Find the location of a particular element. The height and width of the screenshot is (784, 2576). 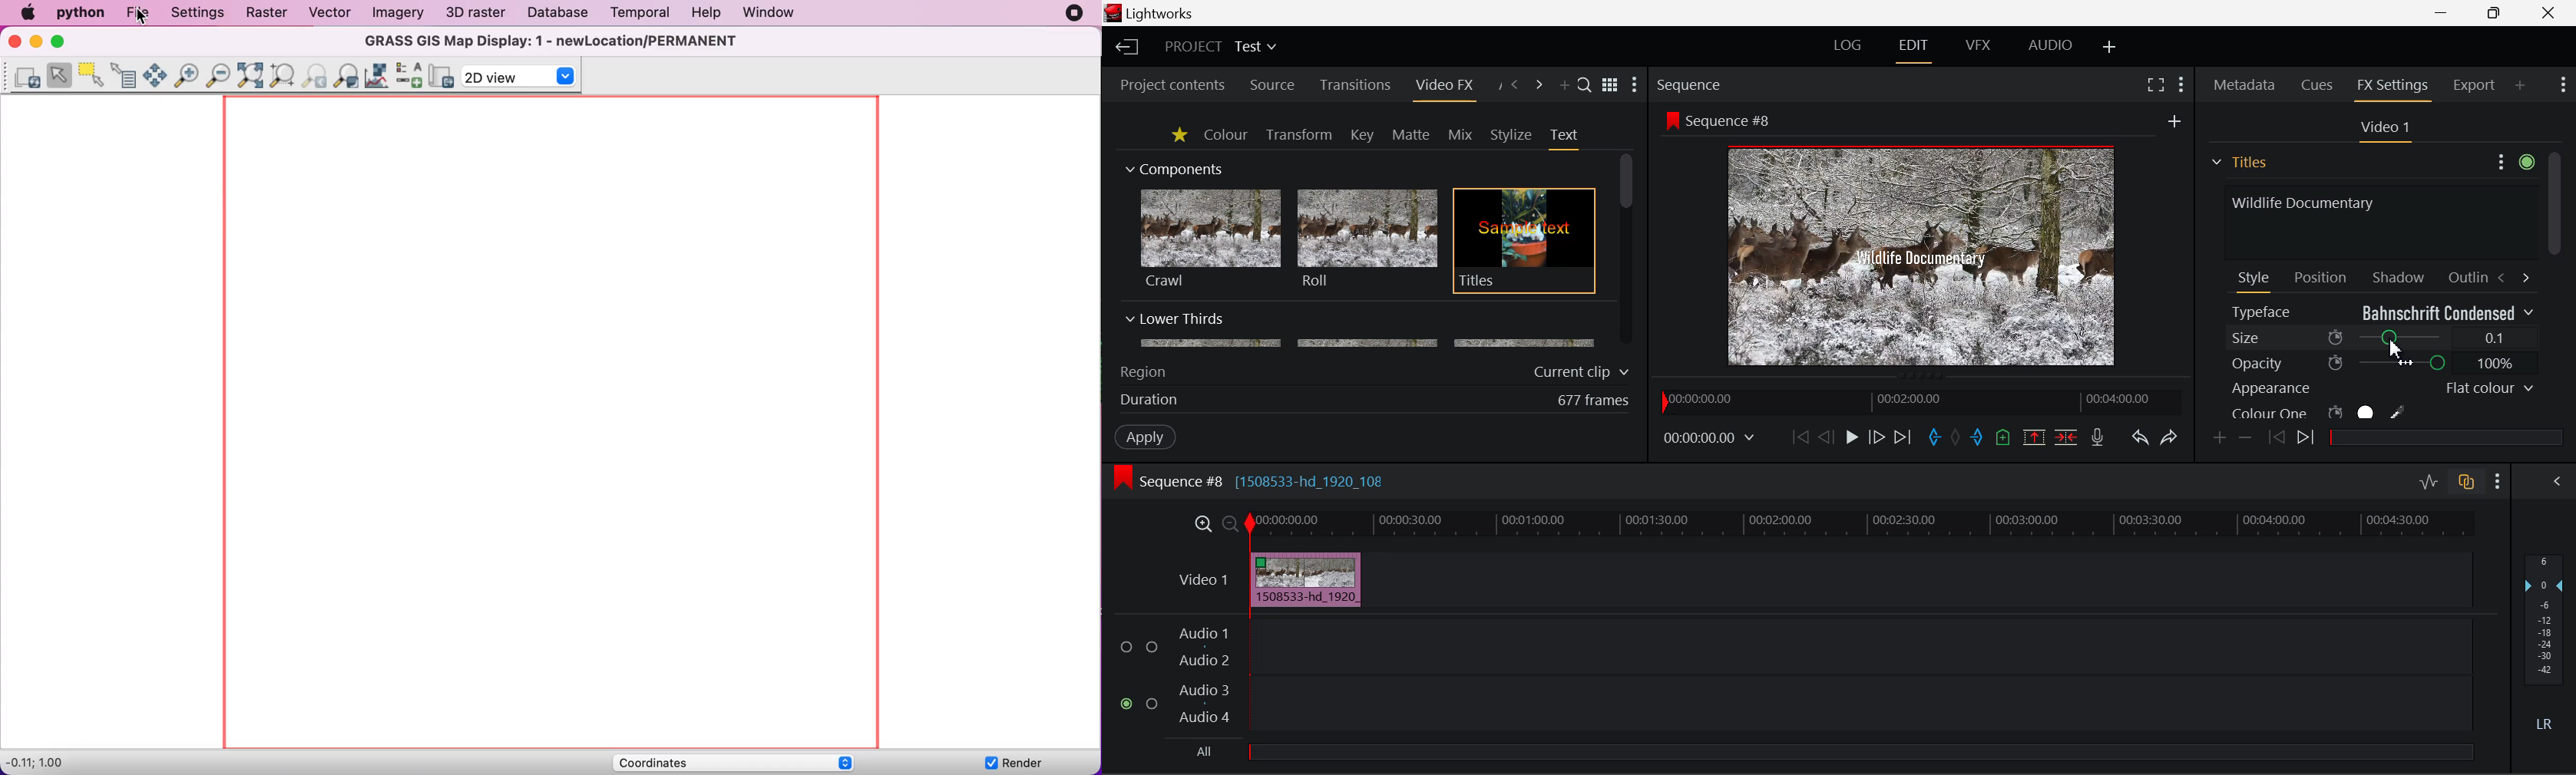

Zoom In Timeline is located at coordinates (1203, 528).